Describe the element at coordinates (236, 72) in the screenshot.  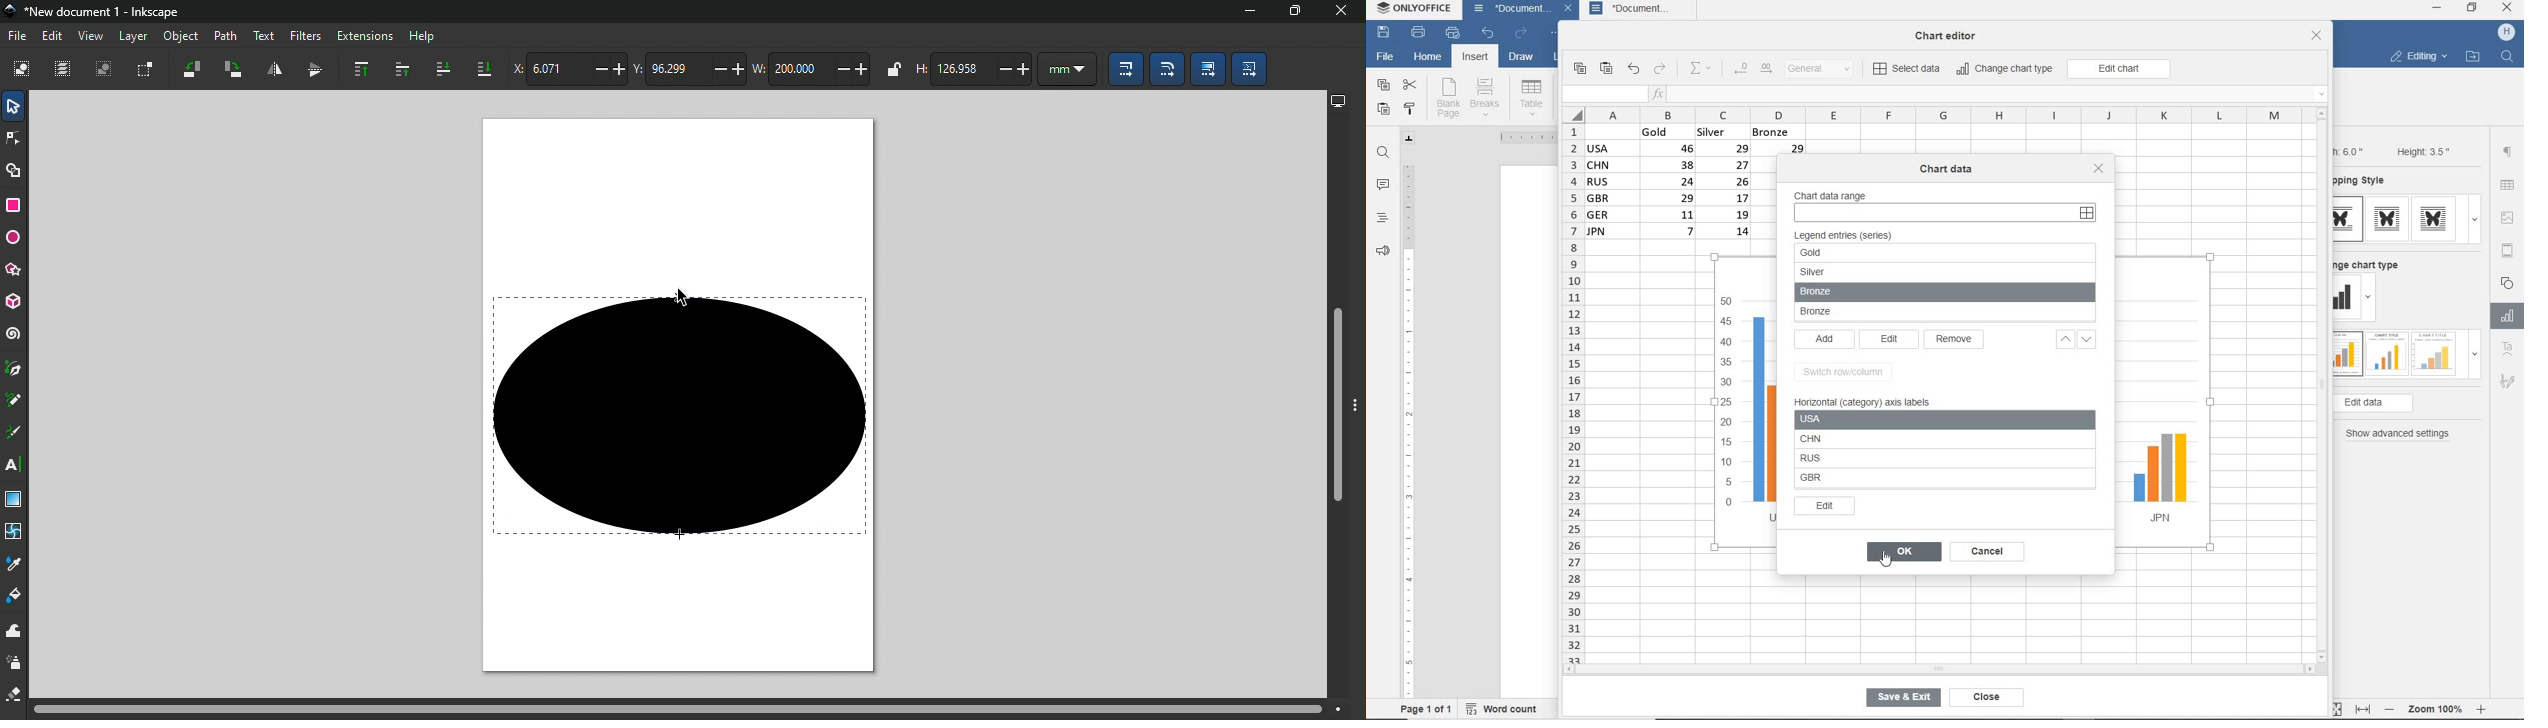
I see `Object rotate 90 clockwise` at that location.